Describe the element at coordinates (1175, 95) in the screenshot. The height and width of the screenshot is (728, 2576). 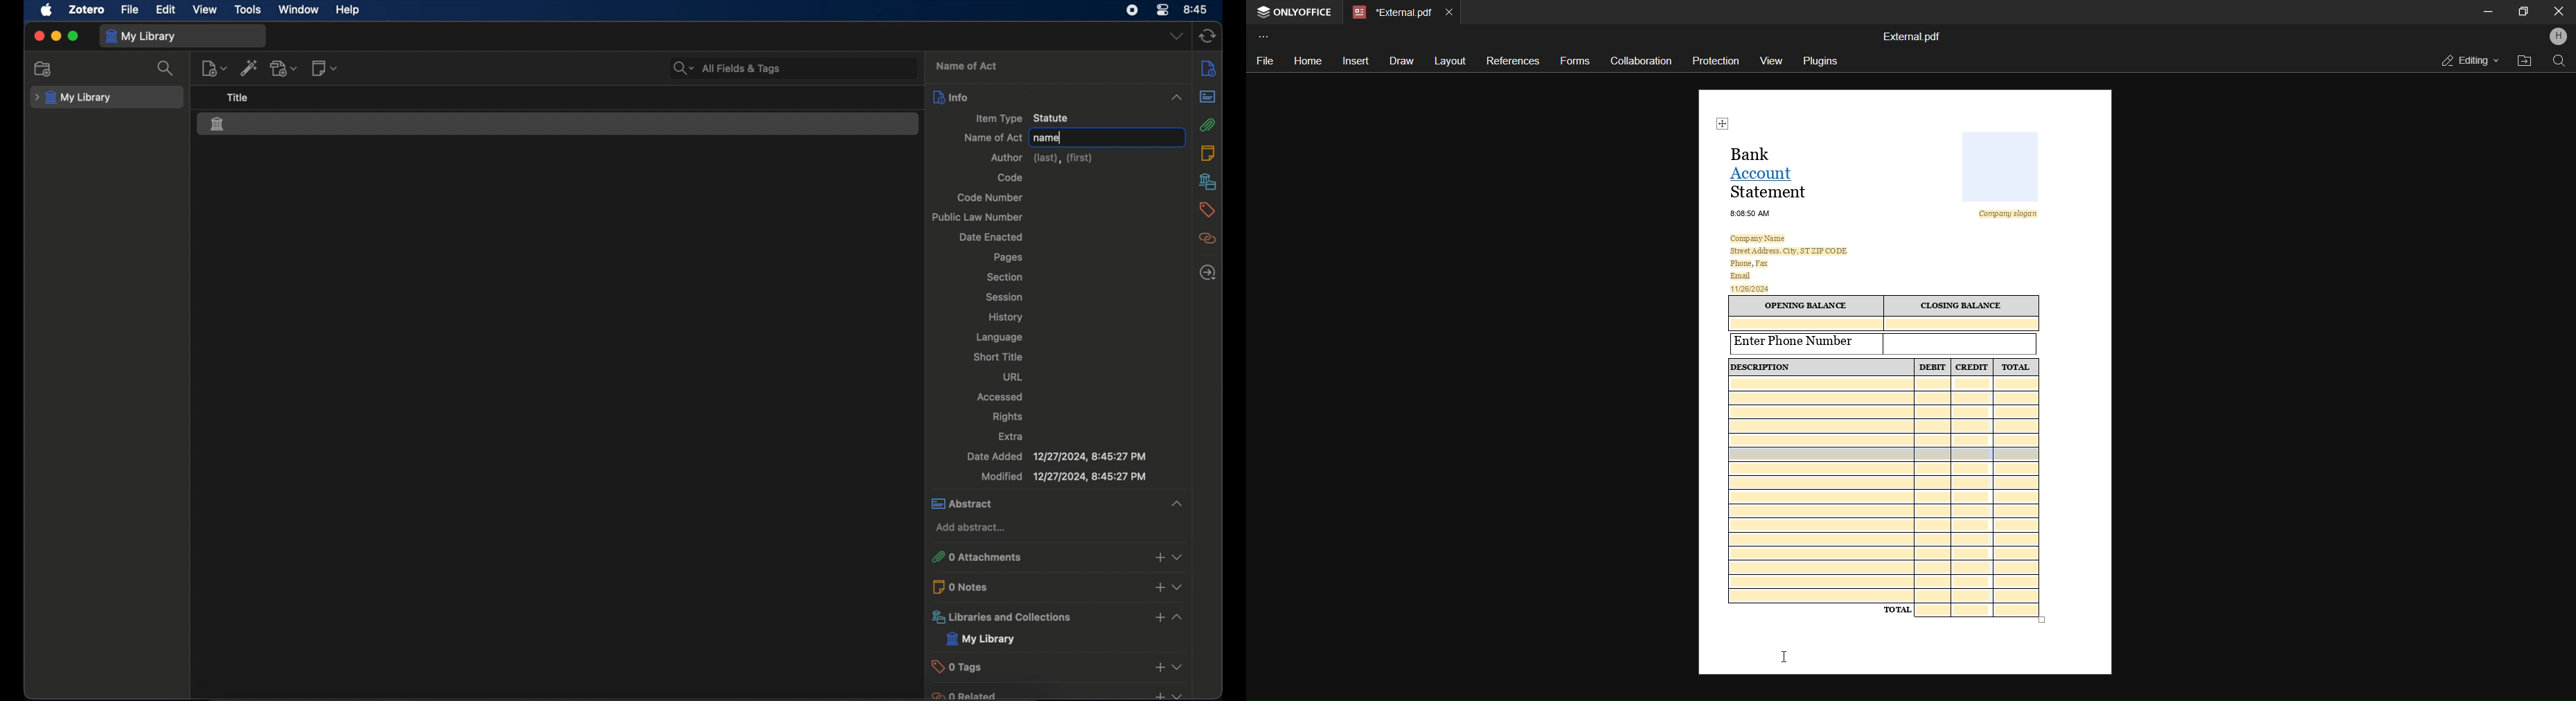
I see `collapse` at that location.